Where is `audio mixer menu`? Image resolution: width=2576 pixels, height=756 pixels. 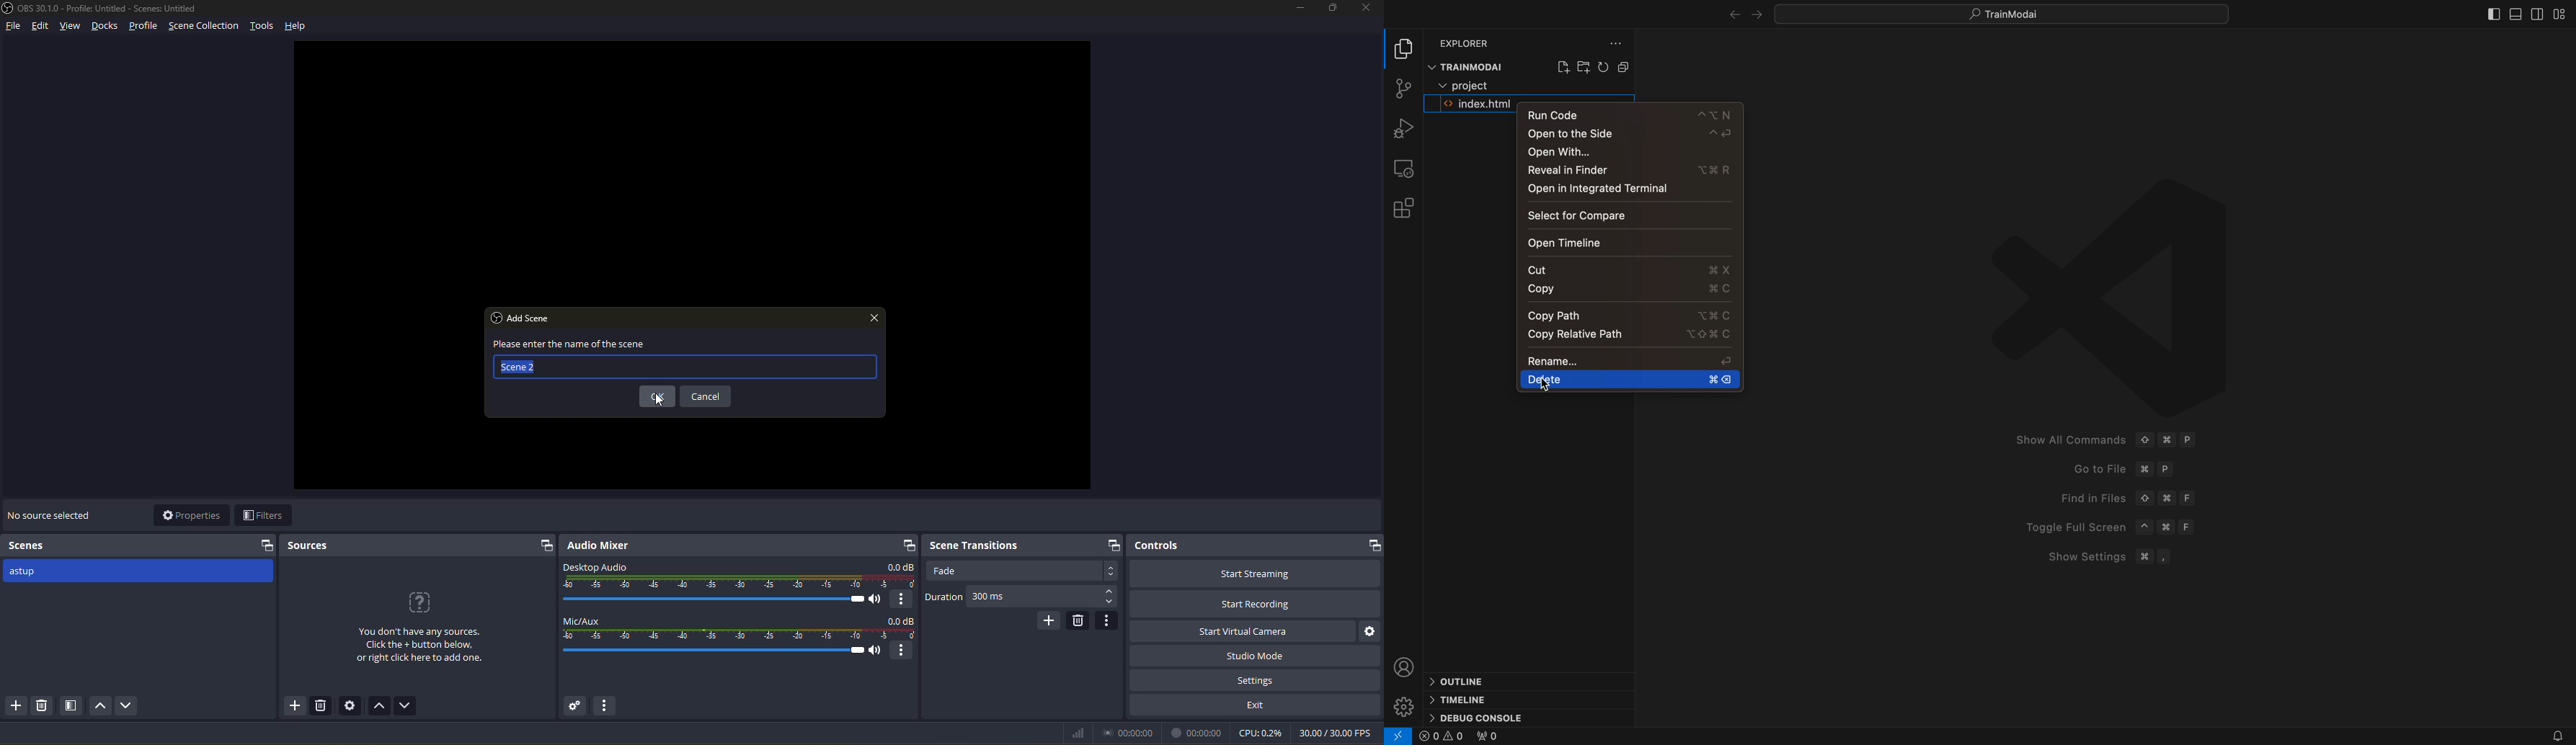
audio mixer menu is located at coordinates (605, 705).